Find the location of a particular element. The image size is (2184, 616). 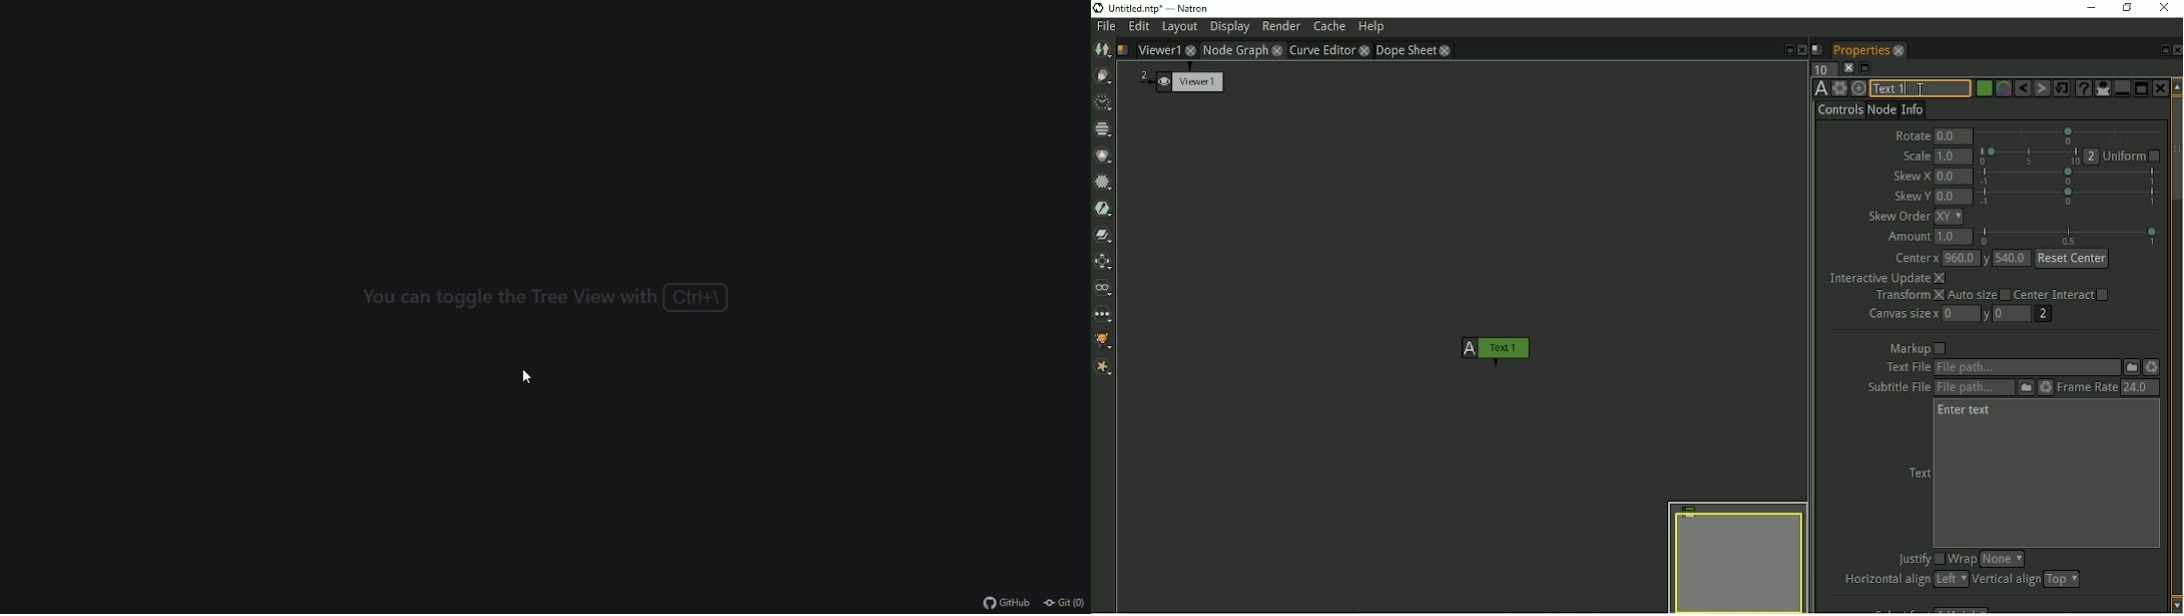

Merge is located at coordinates (1105, 236).